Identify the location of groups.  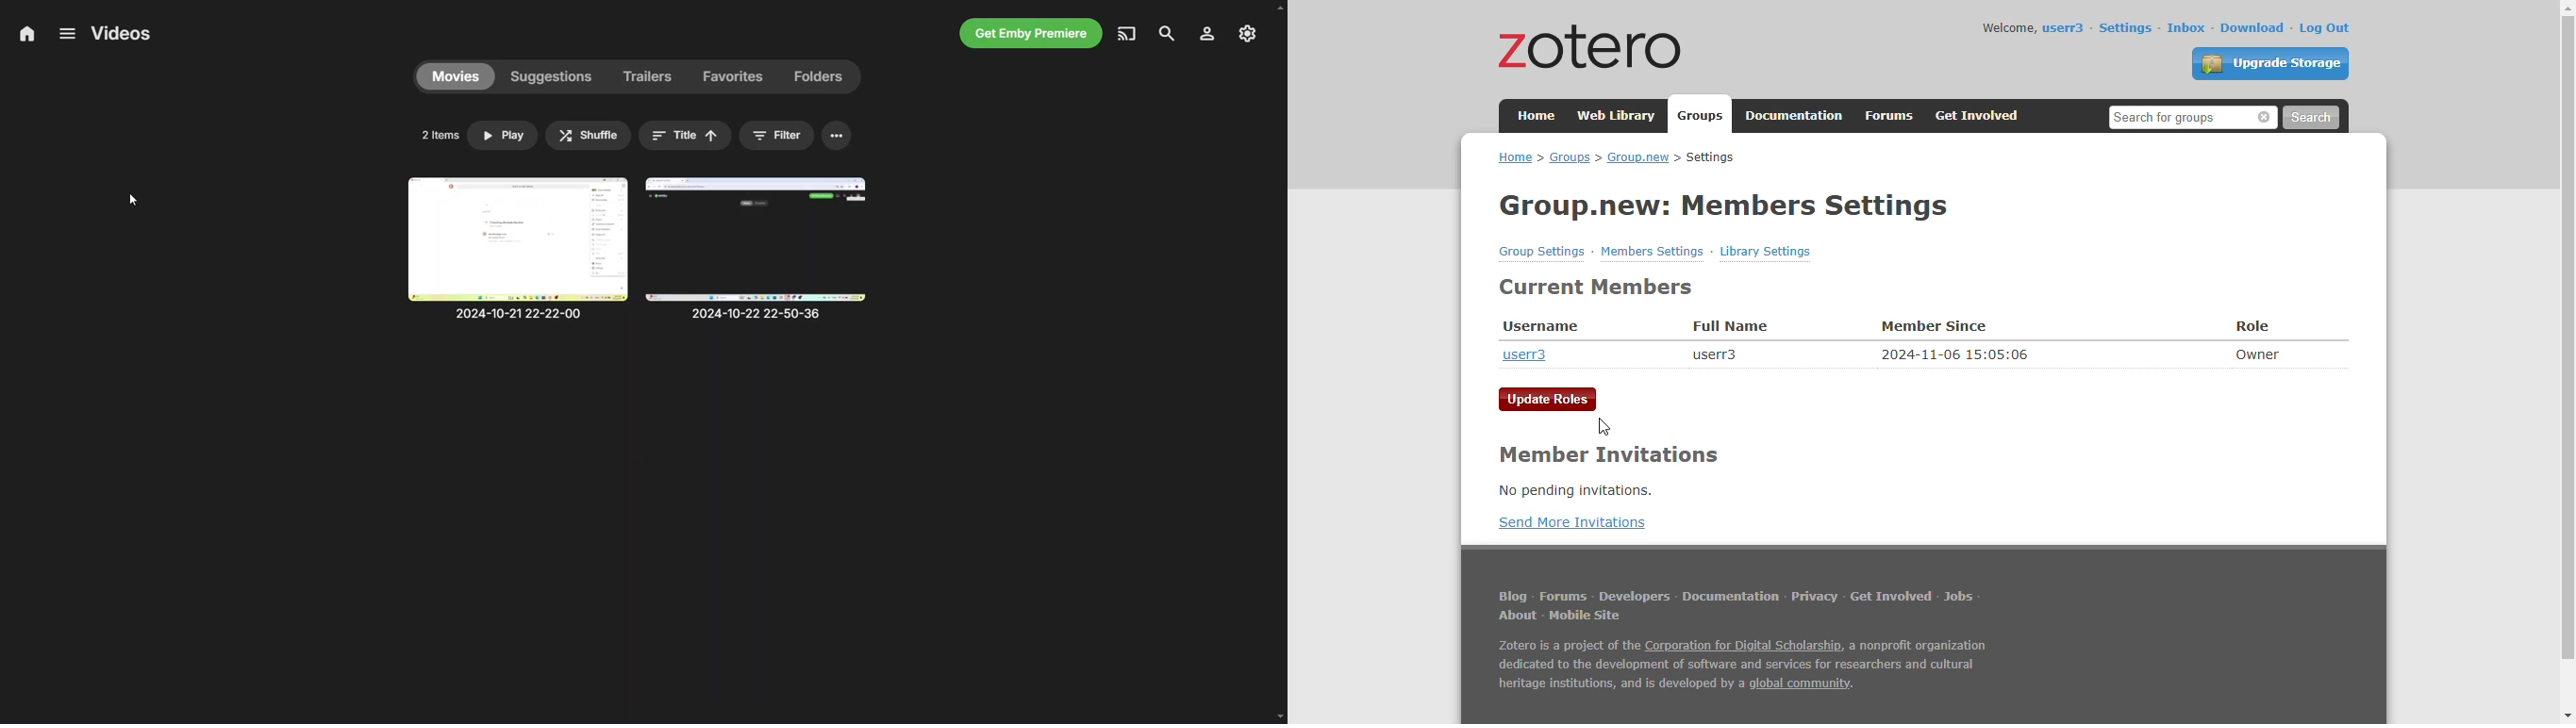
(1703, 116).